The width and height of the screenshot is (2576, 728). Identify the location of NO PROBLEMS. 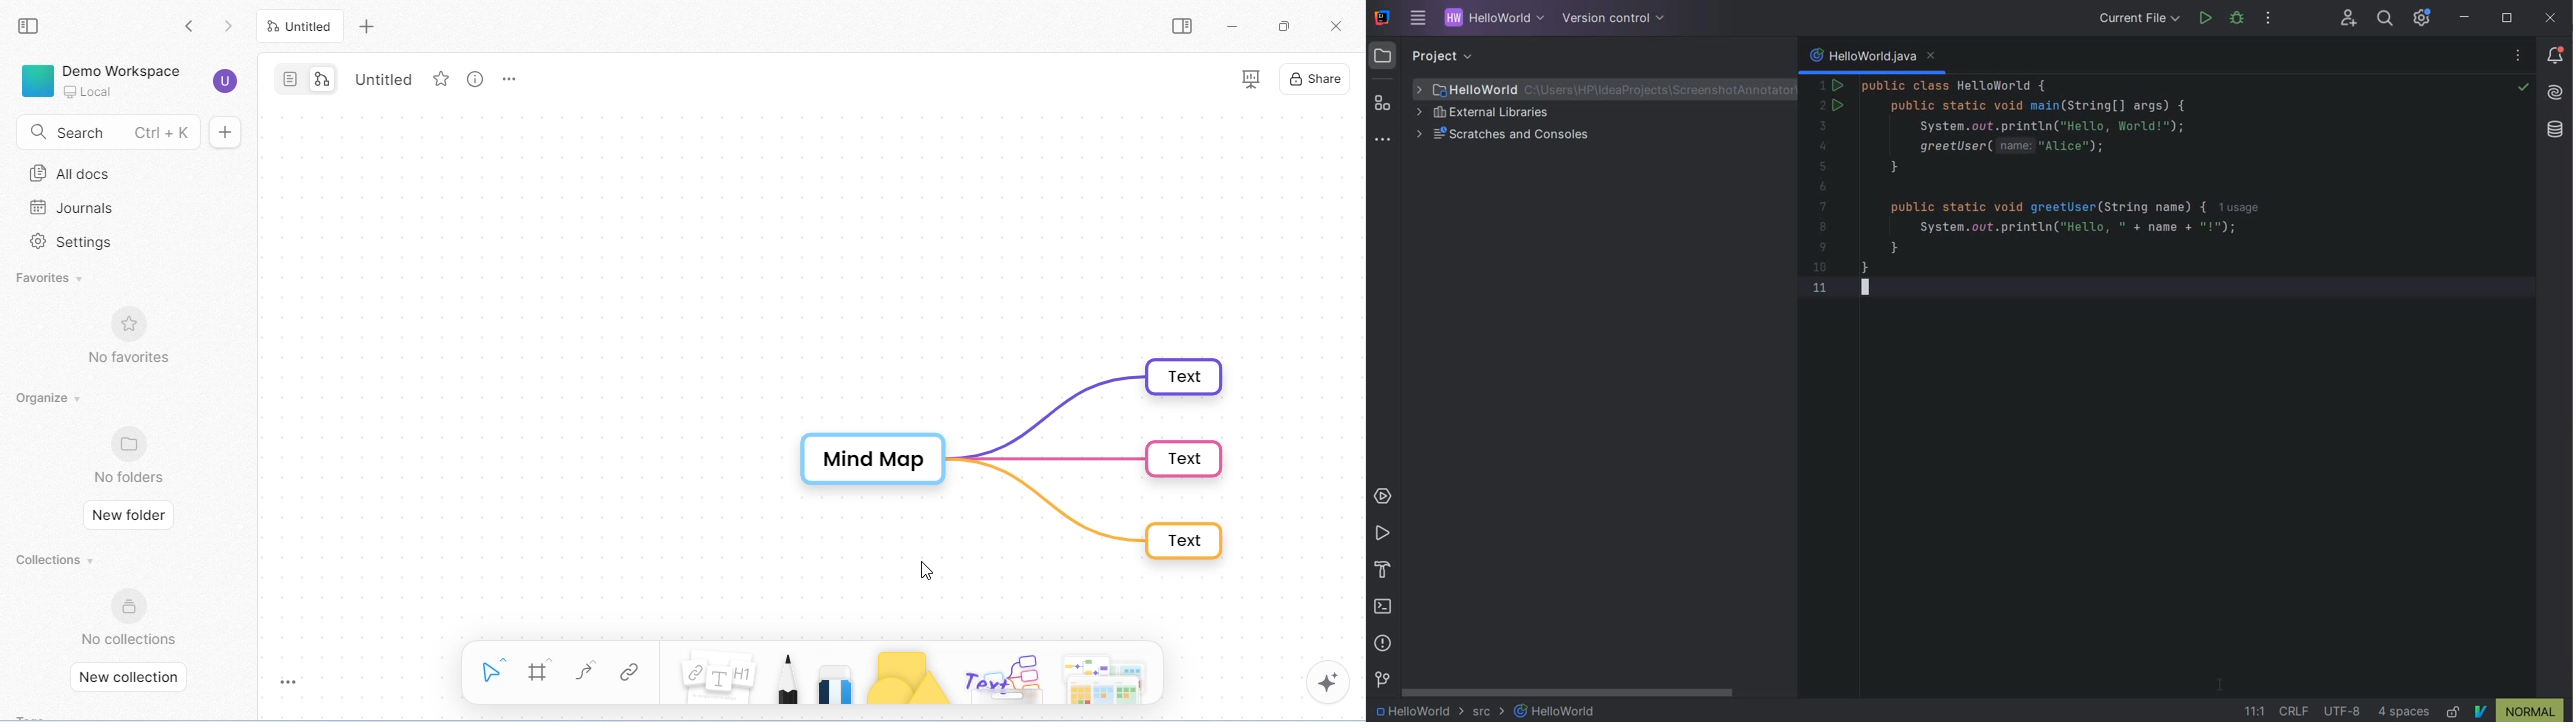
(2523, 89).